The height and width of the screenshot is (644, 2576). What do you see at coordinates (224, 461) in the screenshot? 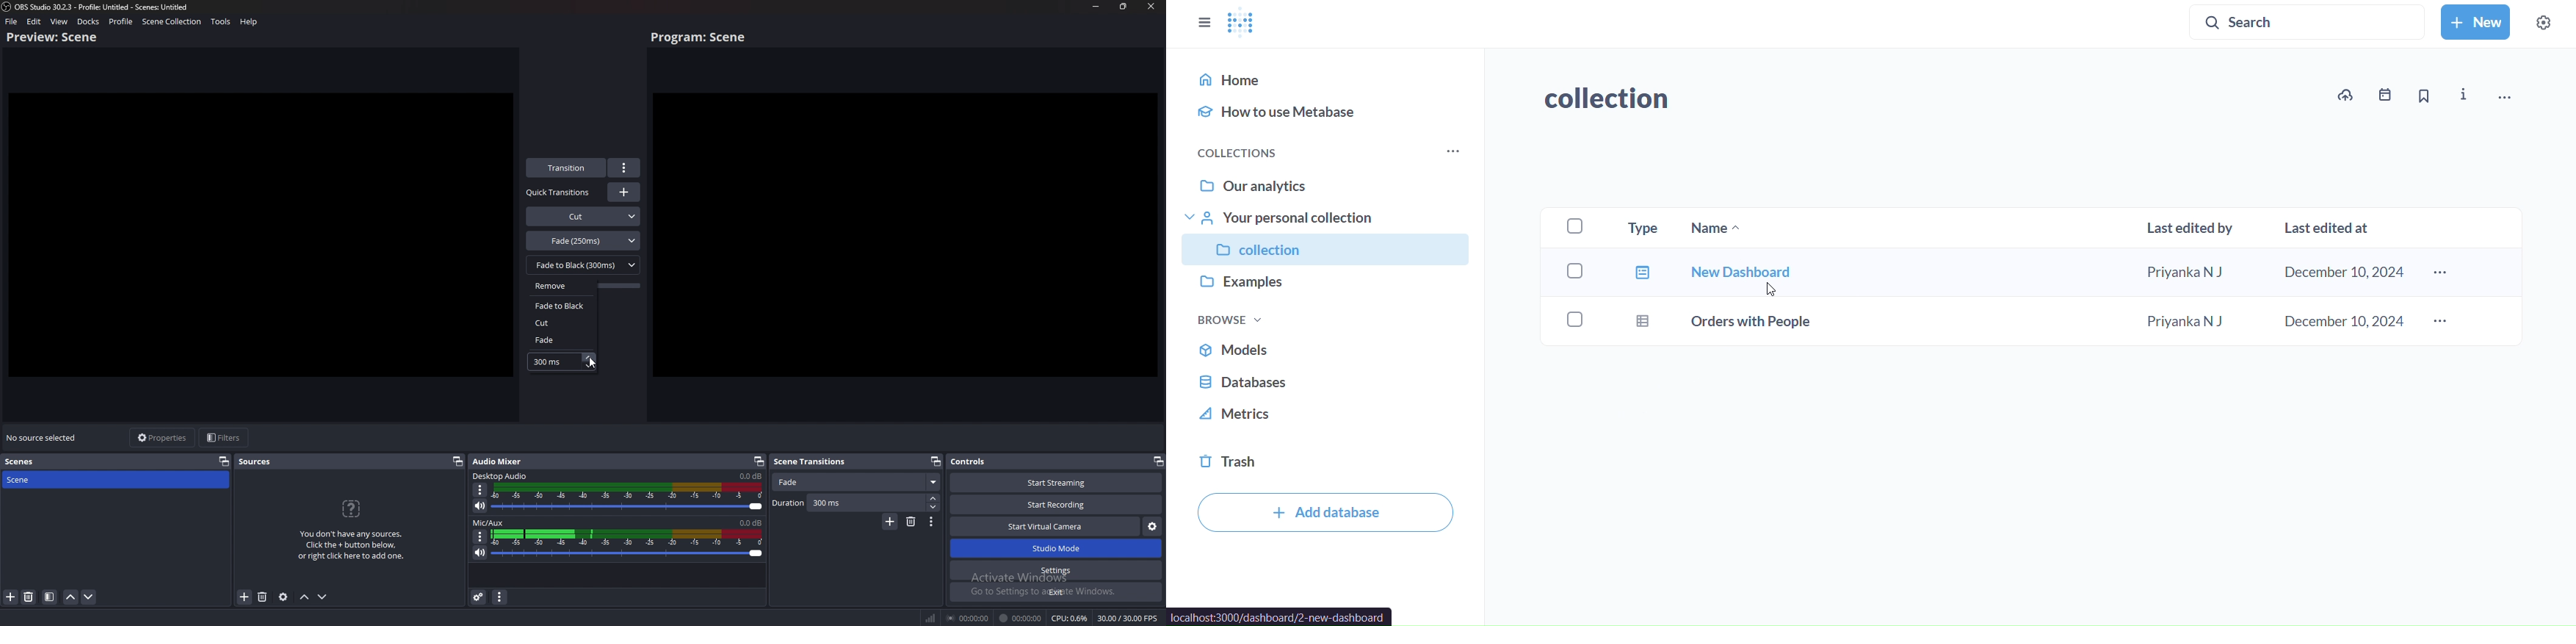
I see `pop out` at bounding box center [224, 461].